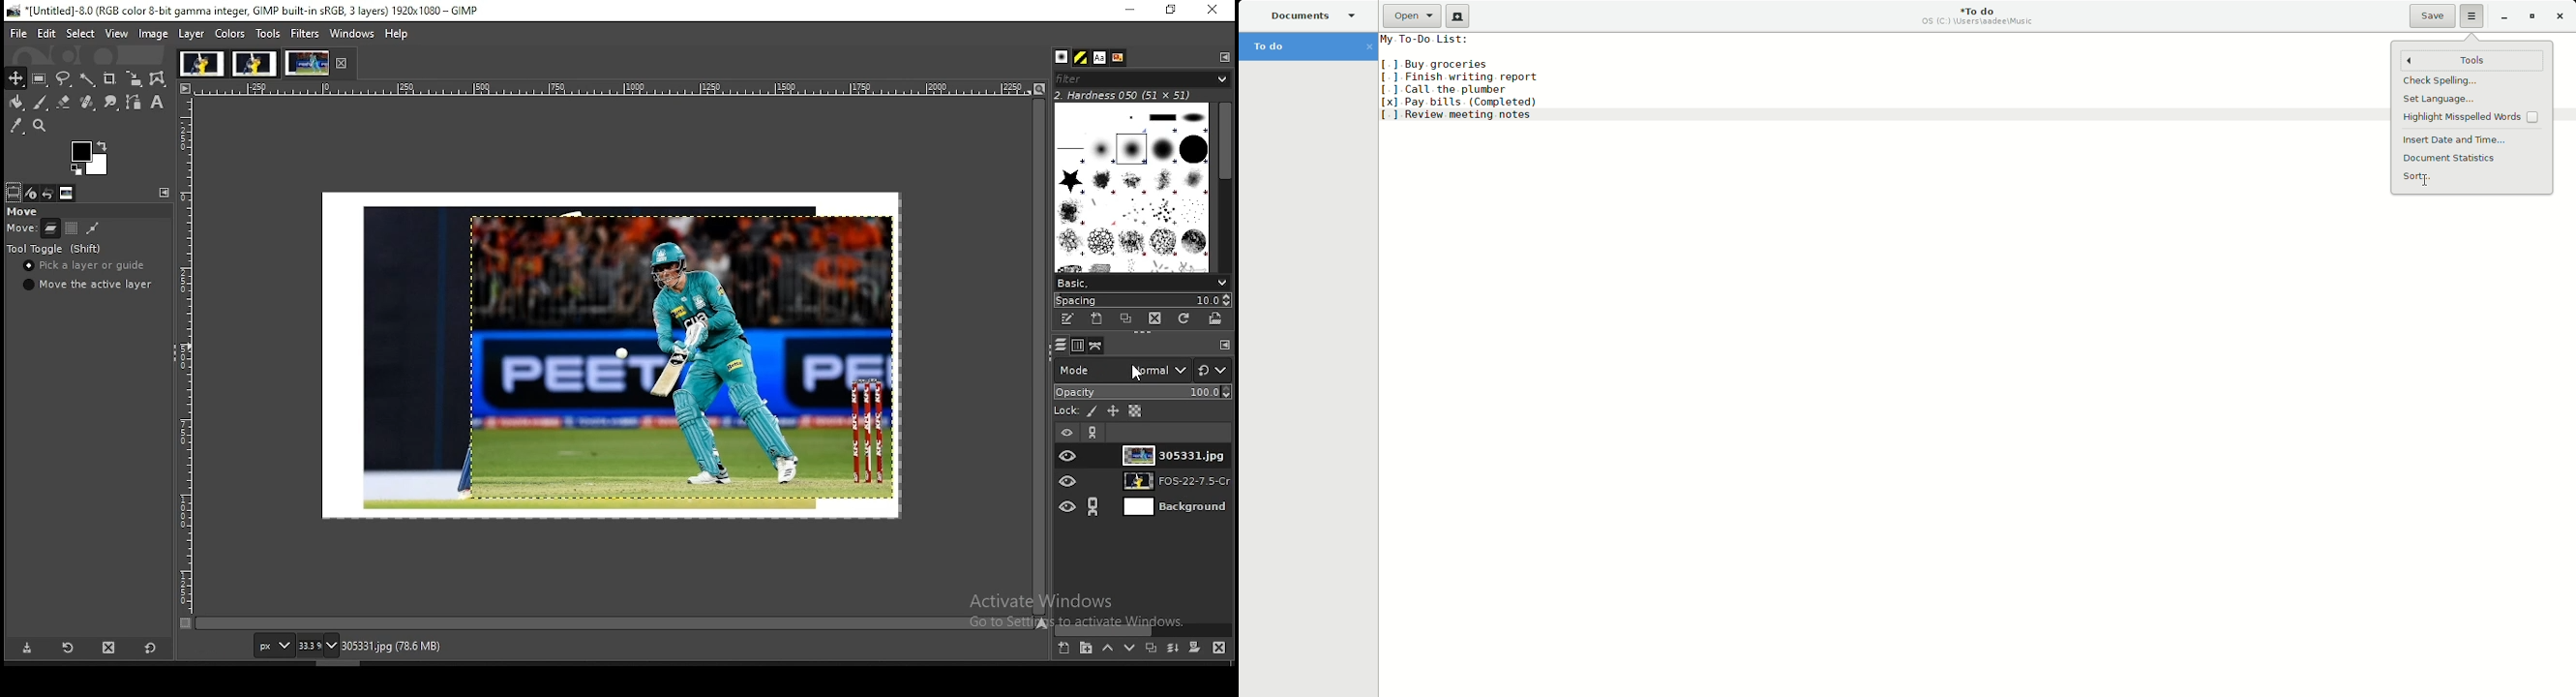 The width and height of the screenshot is (2576, 700). I want to click on brushes, so click(1133, 187).